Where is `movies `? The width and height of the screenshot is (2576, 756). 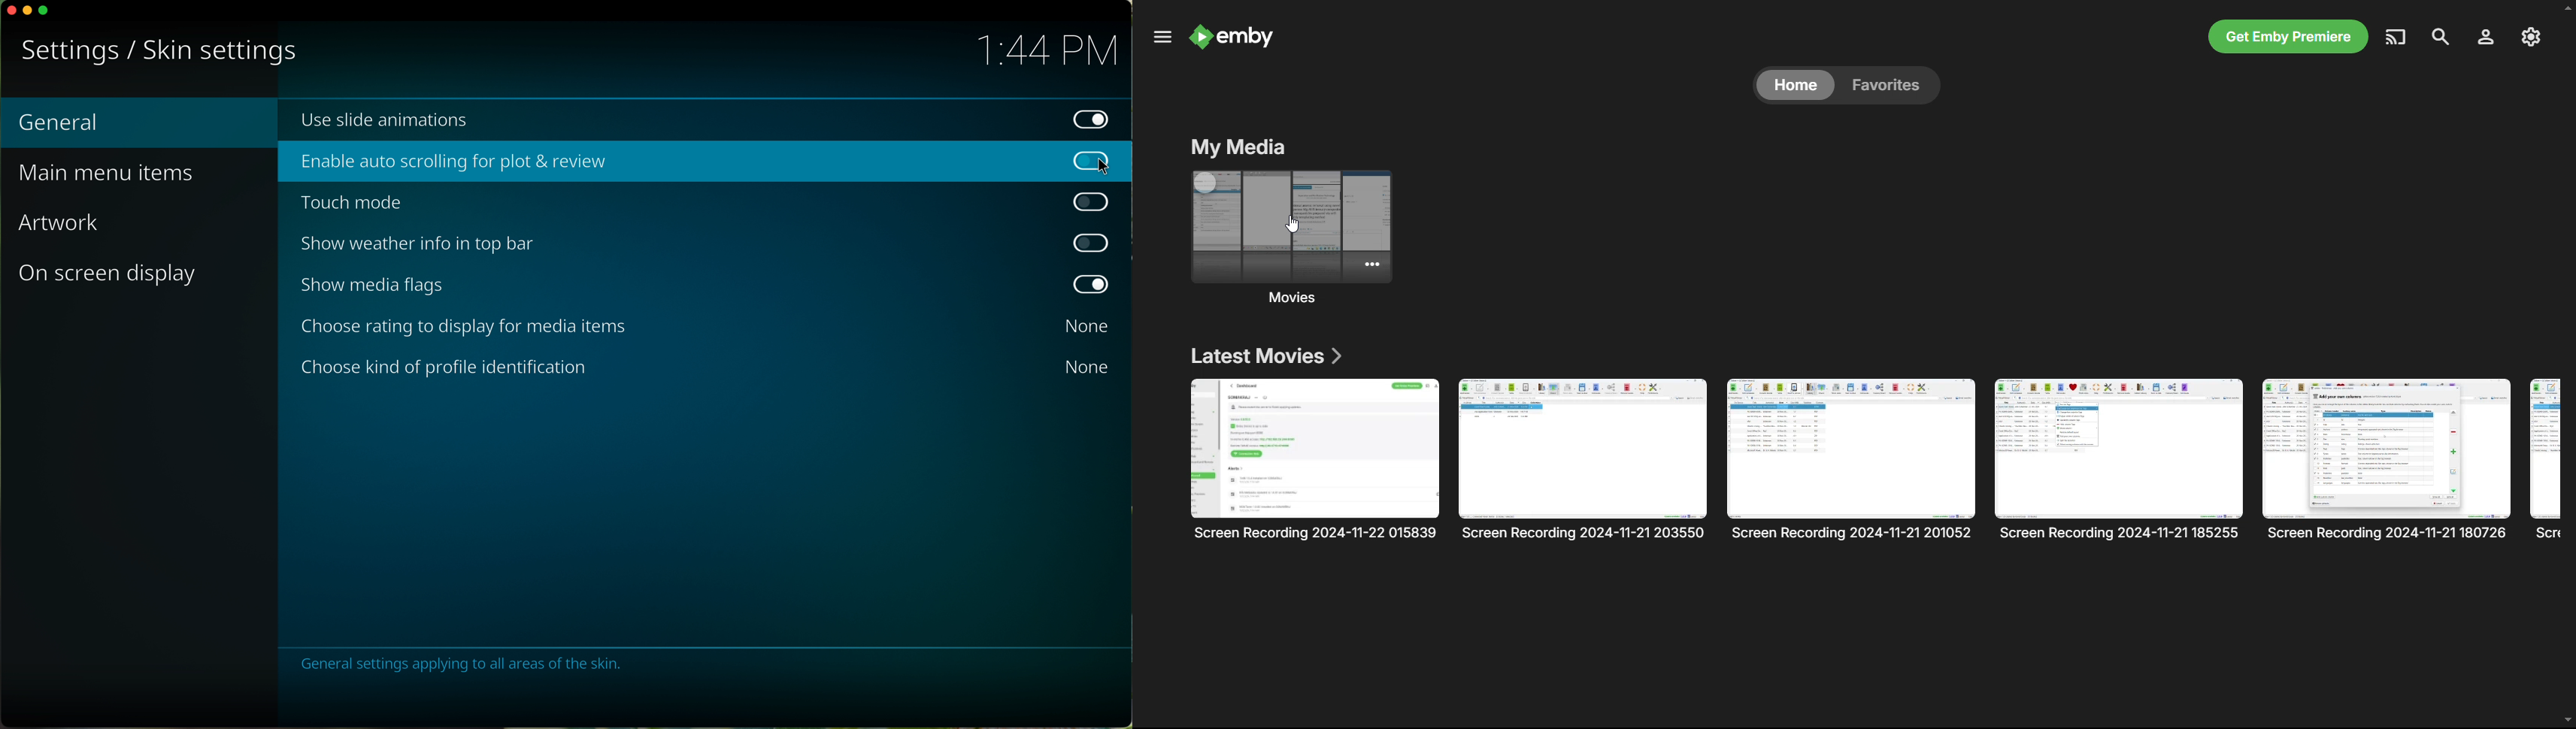
movies  is located at coordinates (1290, 239).